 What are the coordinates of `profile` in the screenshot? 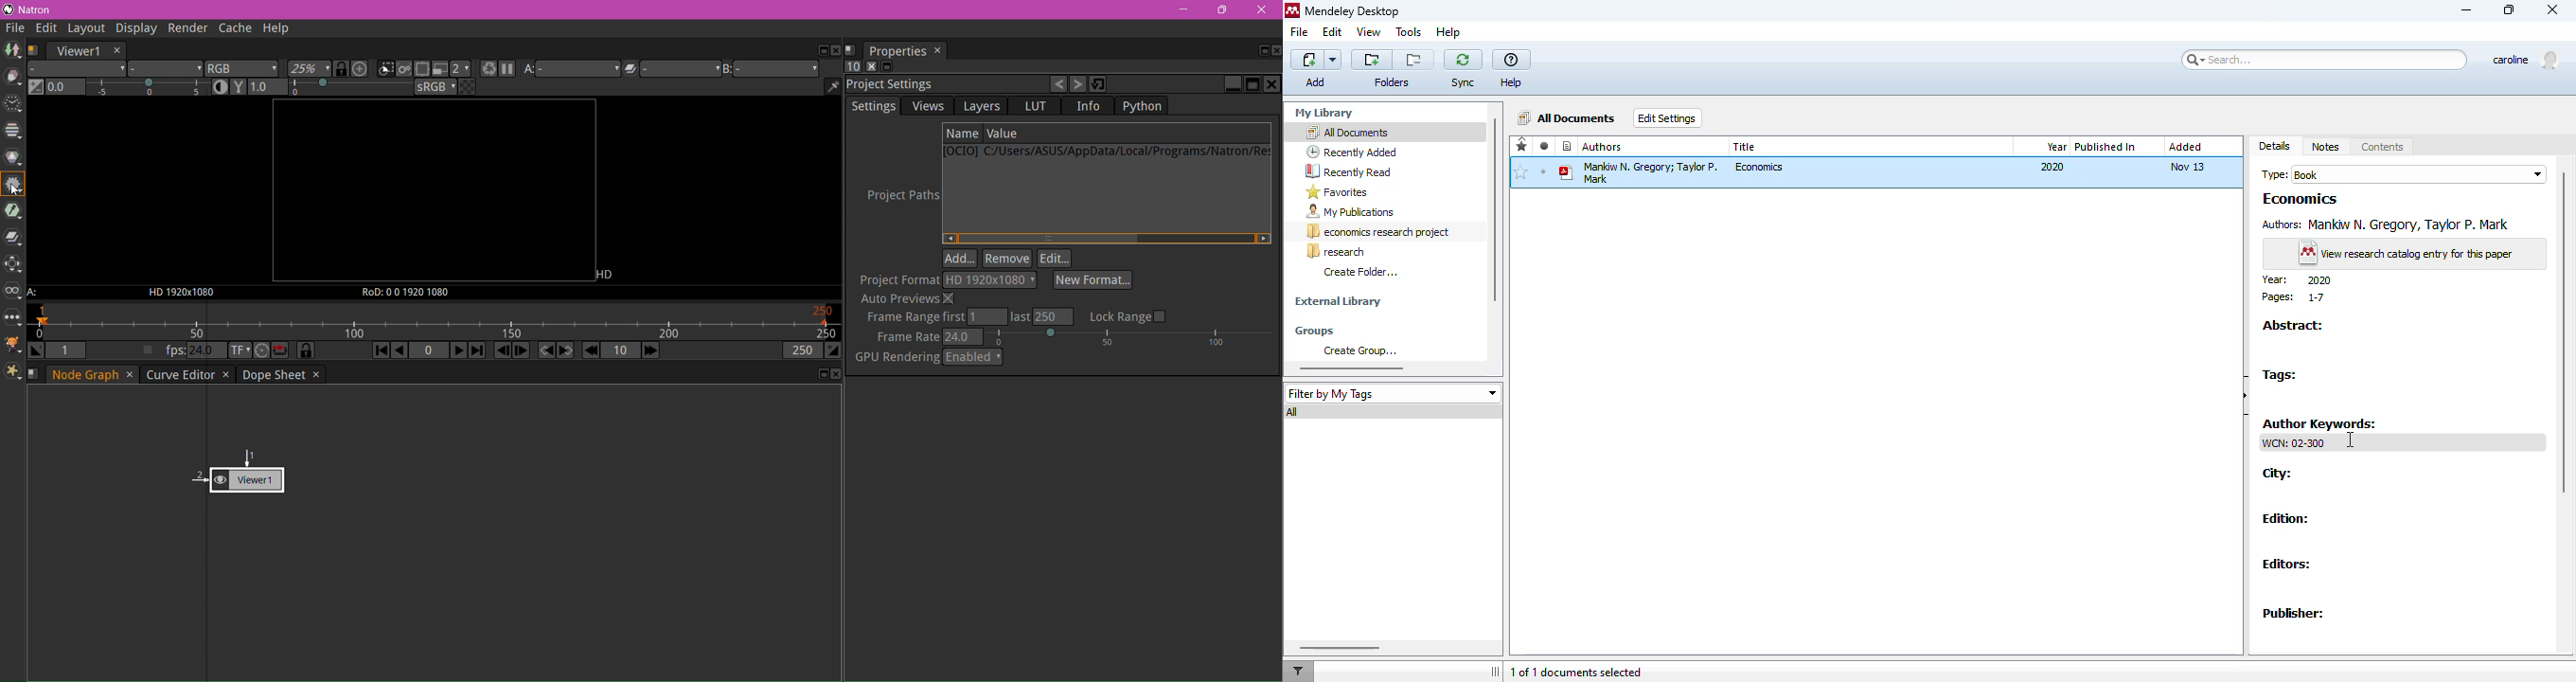 It's located at (2529, 59).